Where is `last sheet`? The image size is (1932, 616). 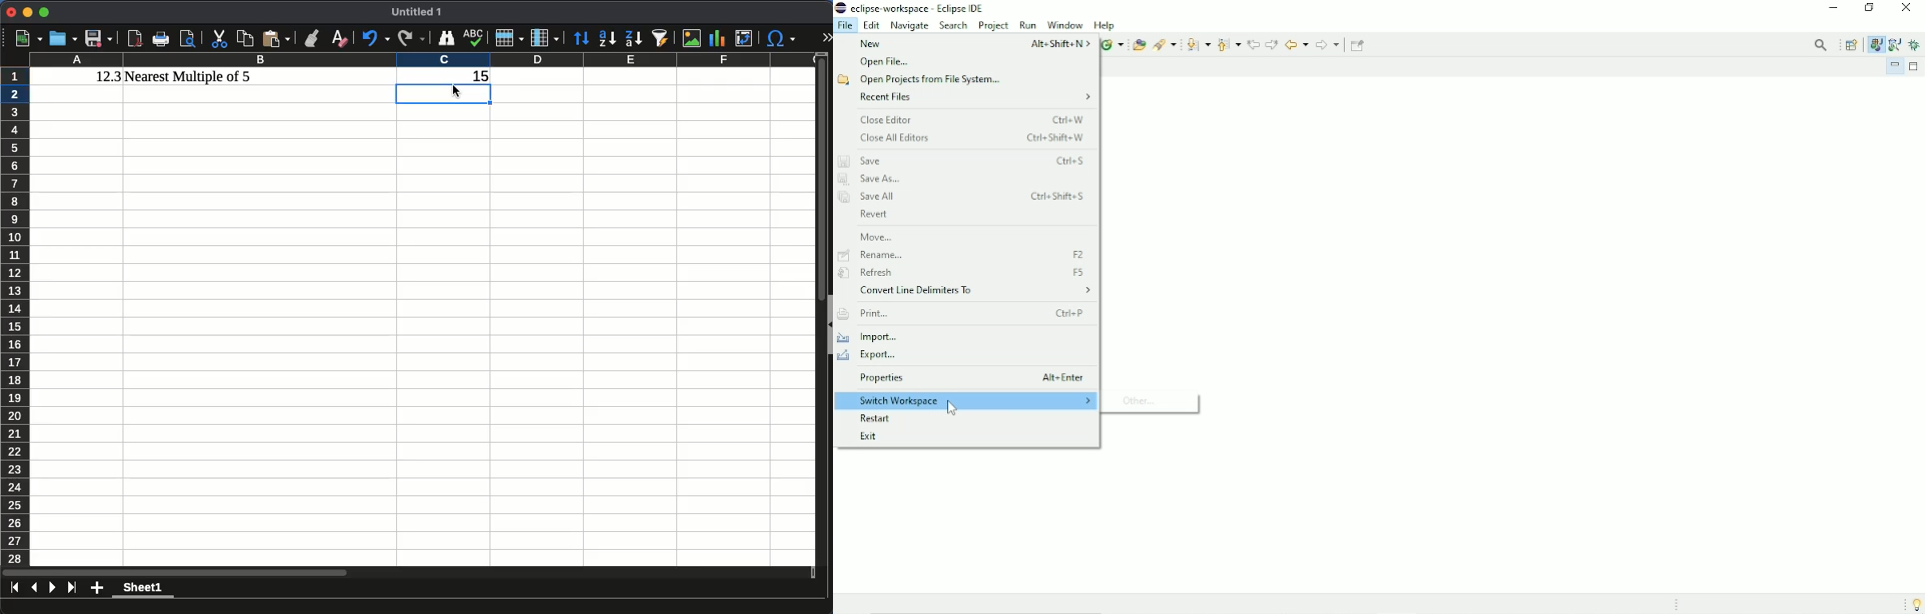 last sheet is located at coordinates (73, 588).